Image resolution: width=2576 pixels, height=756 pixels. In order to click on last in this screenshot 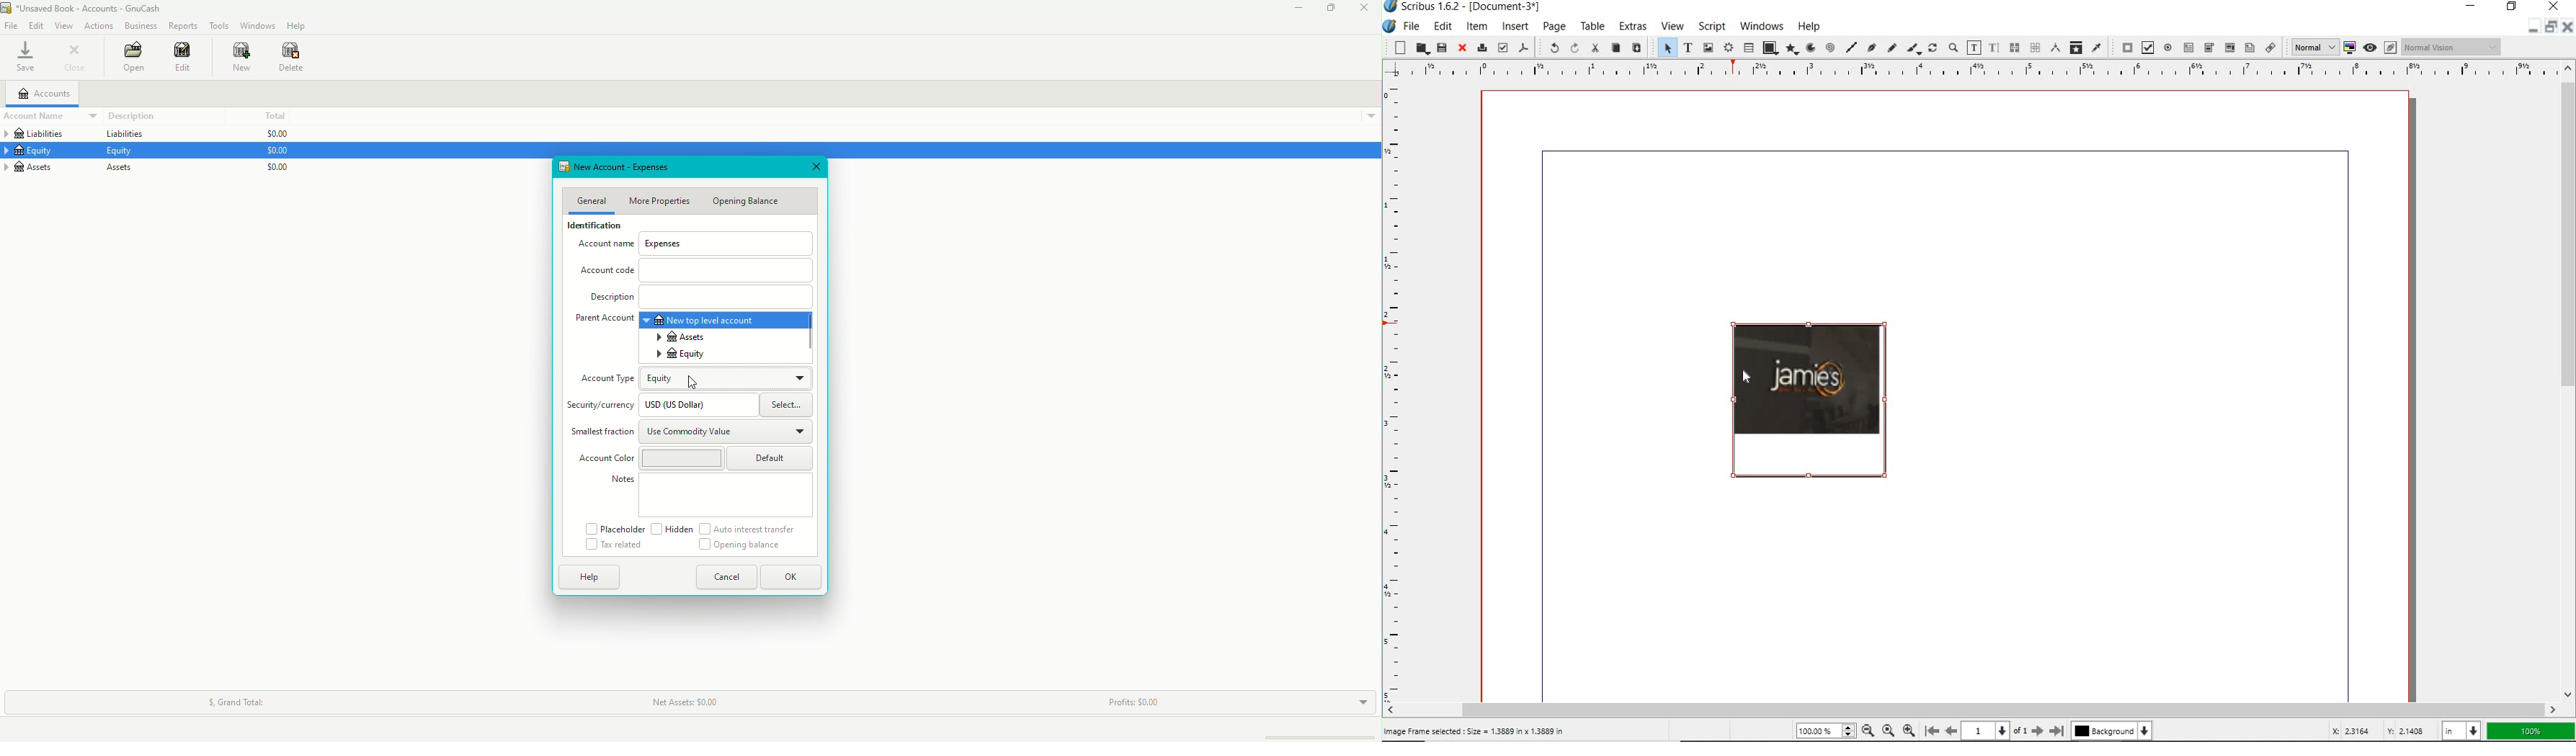, I will do `click(2057, 731)`.